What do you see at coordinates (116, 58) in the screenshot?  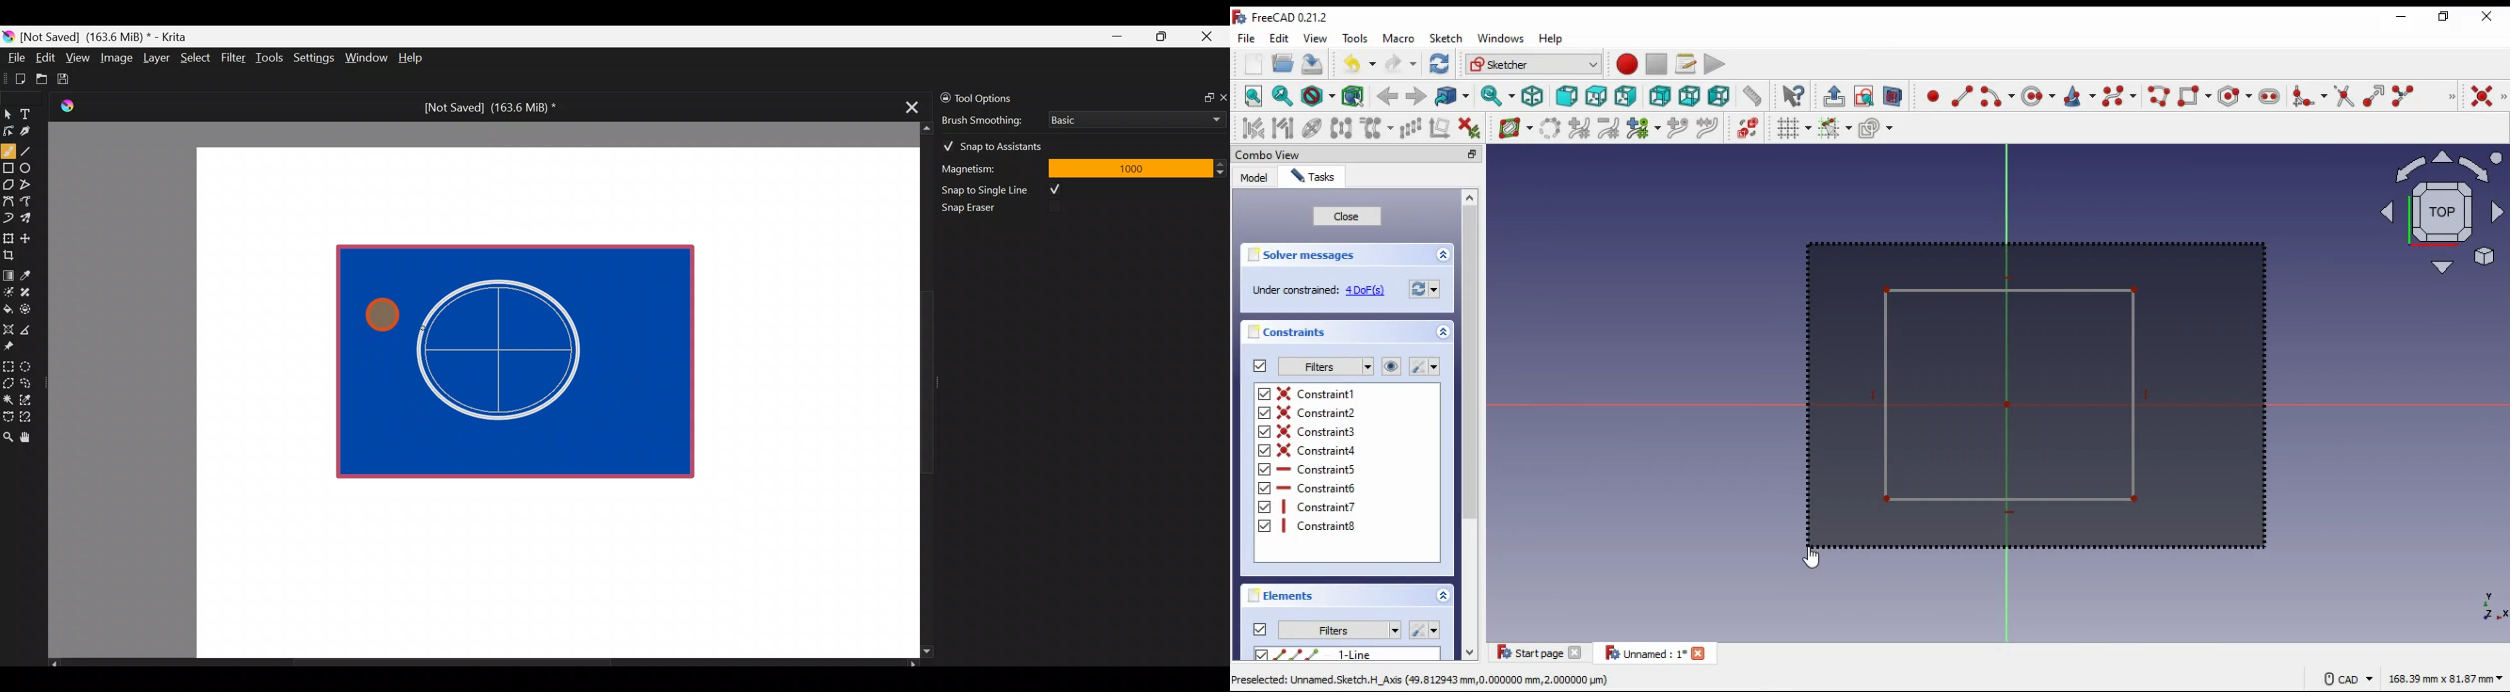 I see `Image` at bounding box center [116, 58].